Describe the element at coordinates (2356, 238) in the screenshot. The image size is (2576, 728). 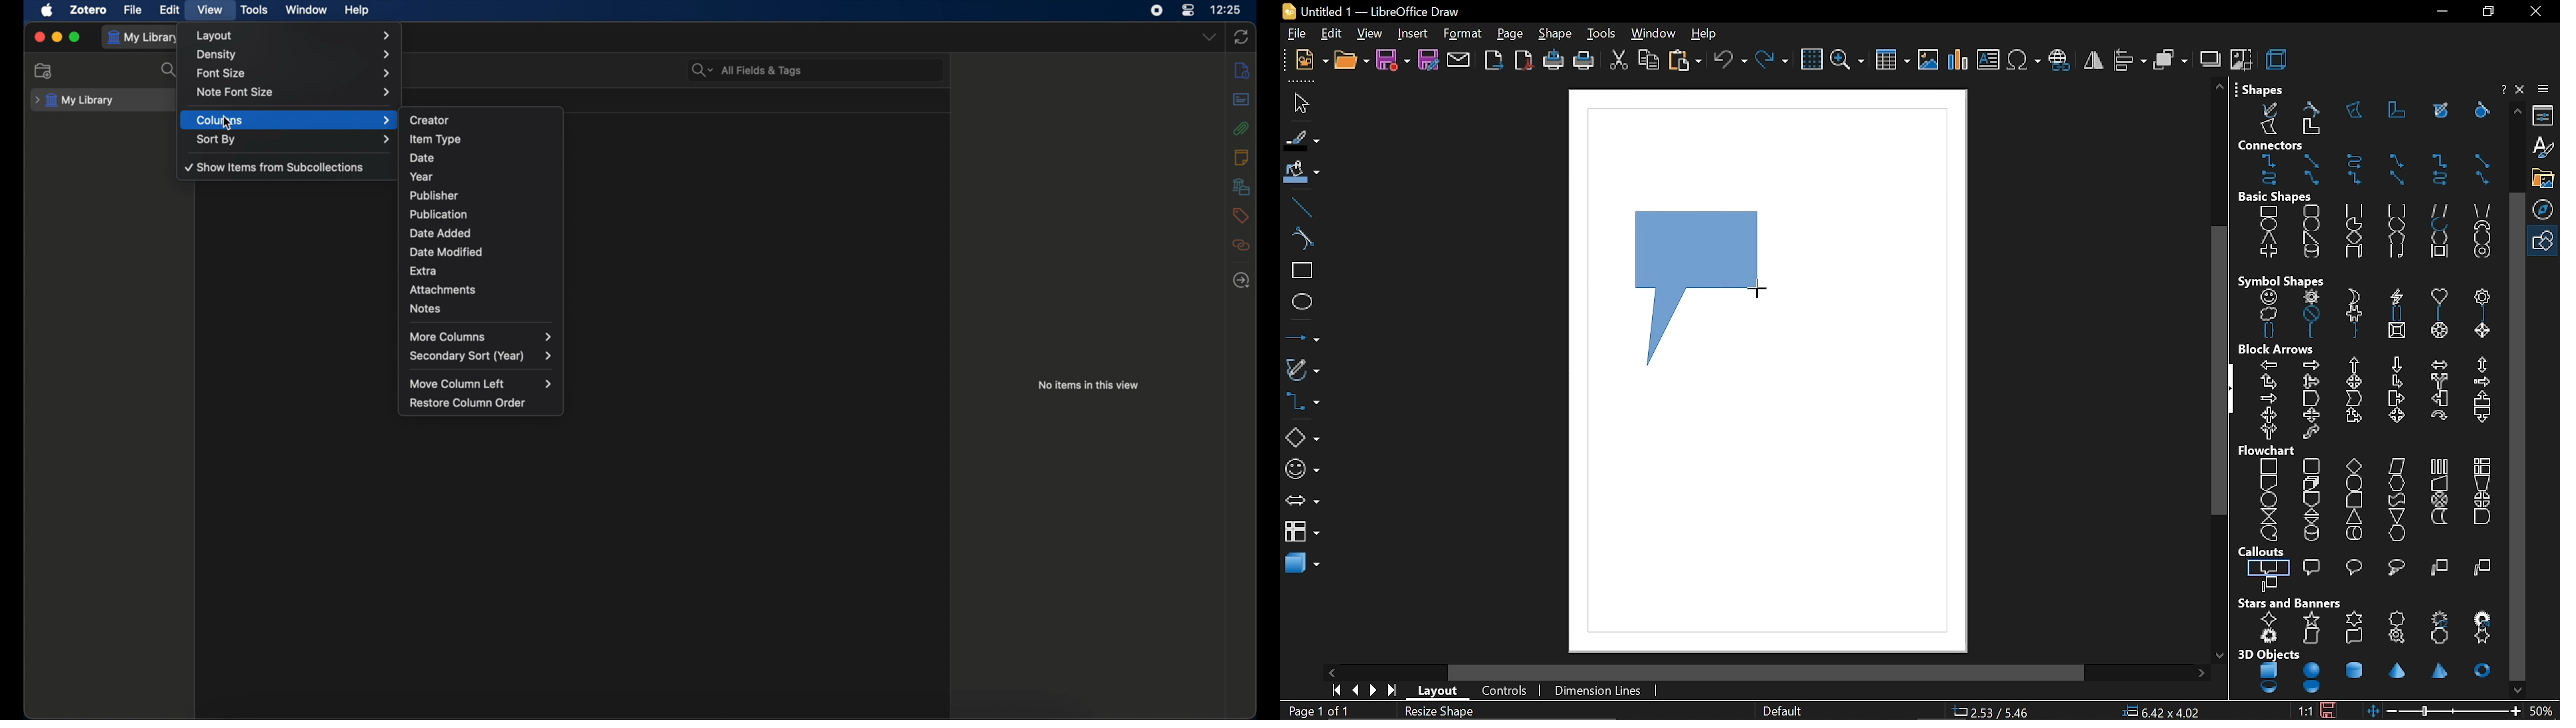
I see `diamond` at that location.